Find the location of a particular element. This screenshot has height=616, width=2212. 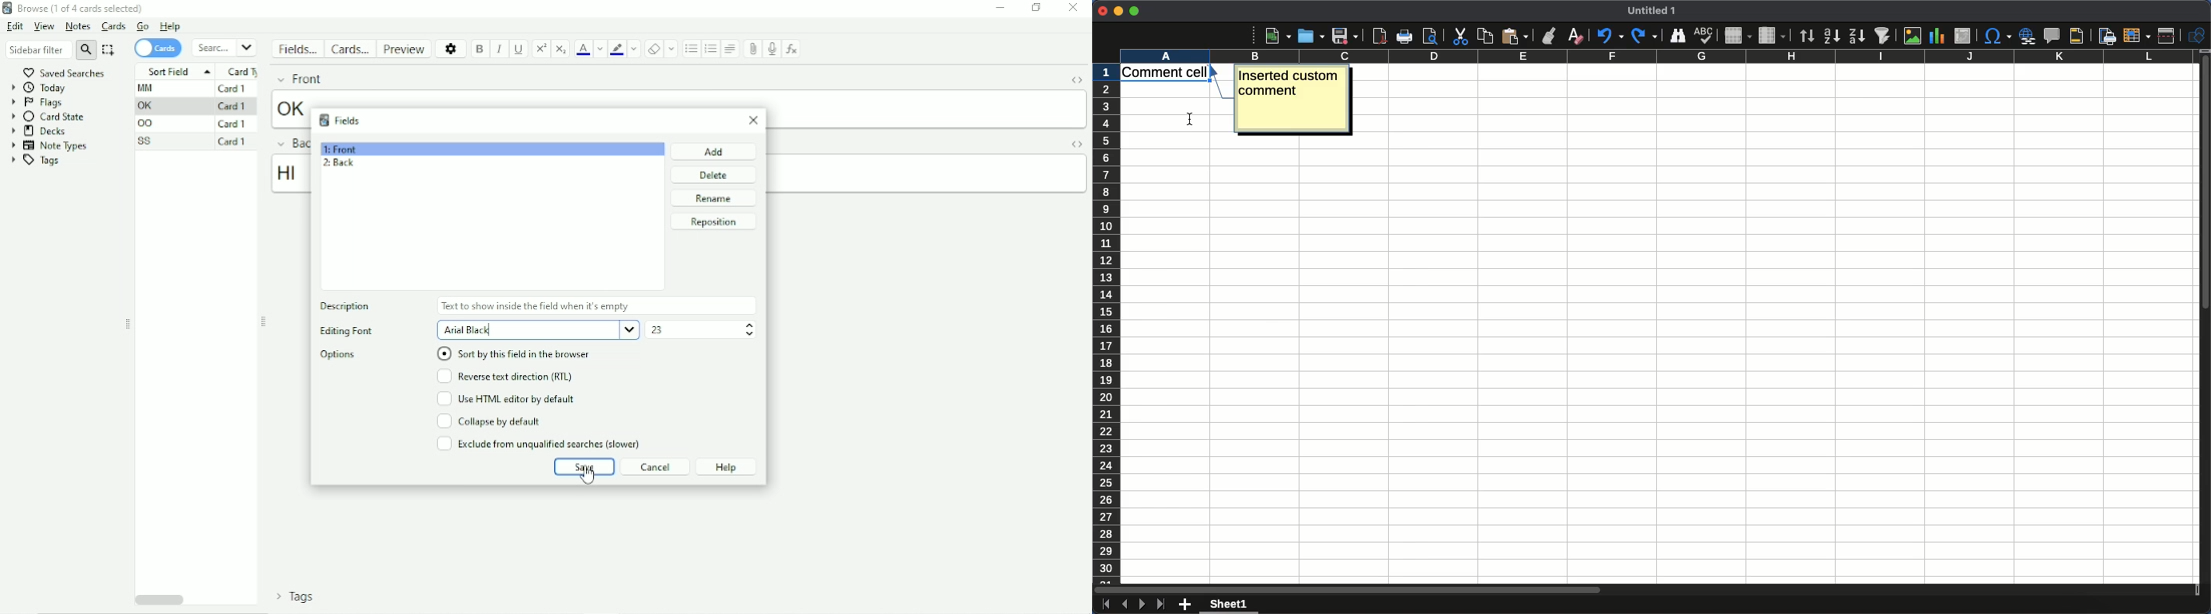

Rename is located at coordinates (712, 198).